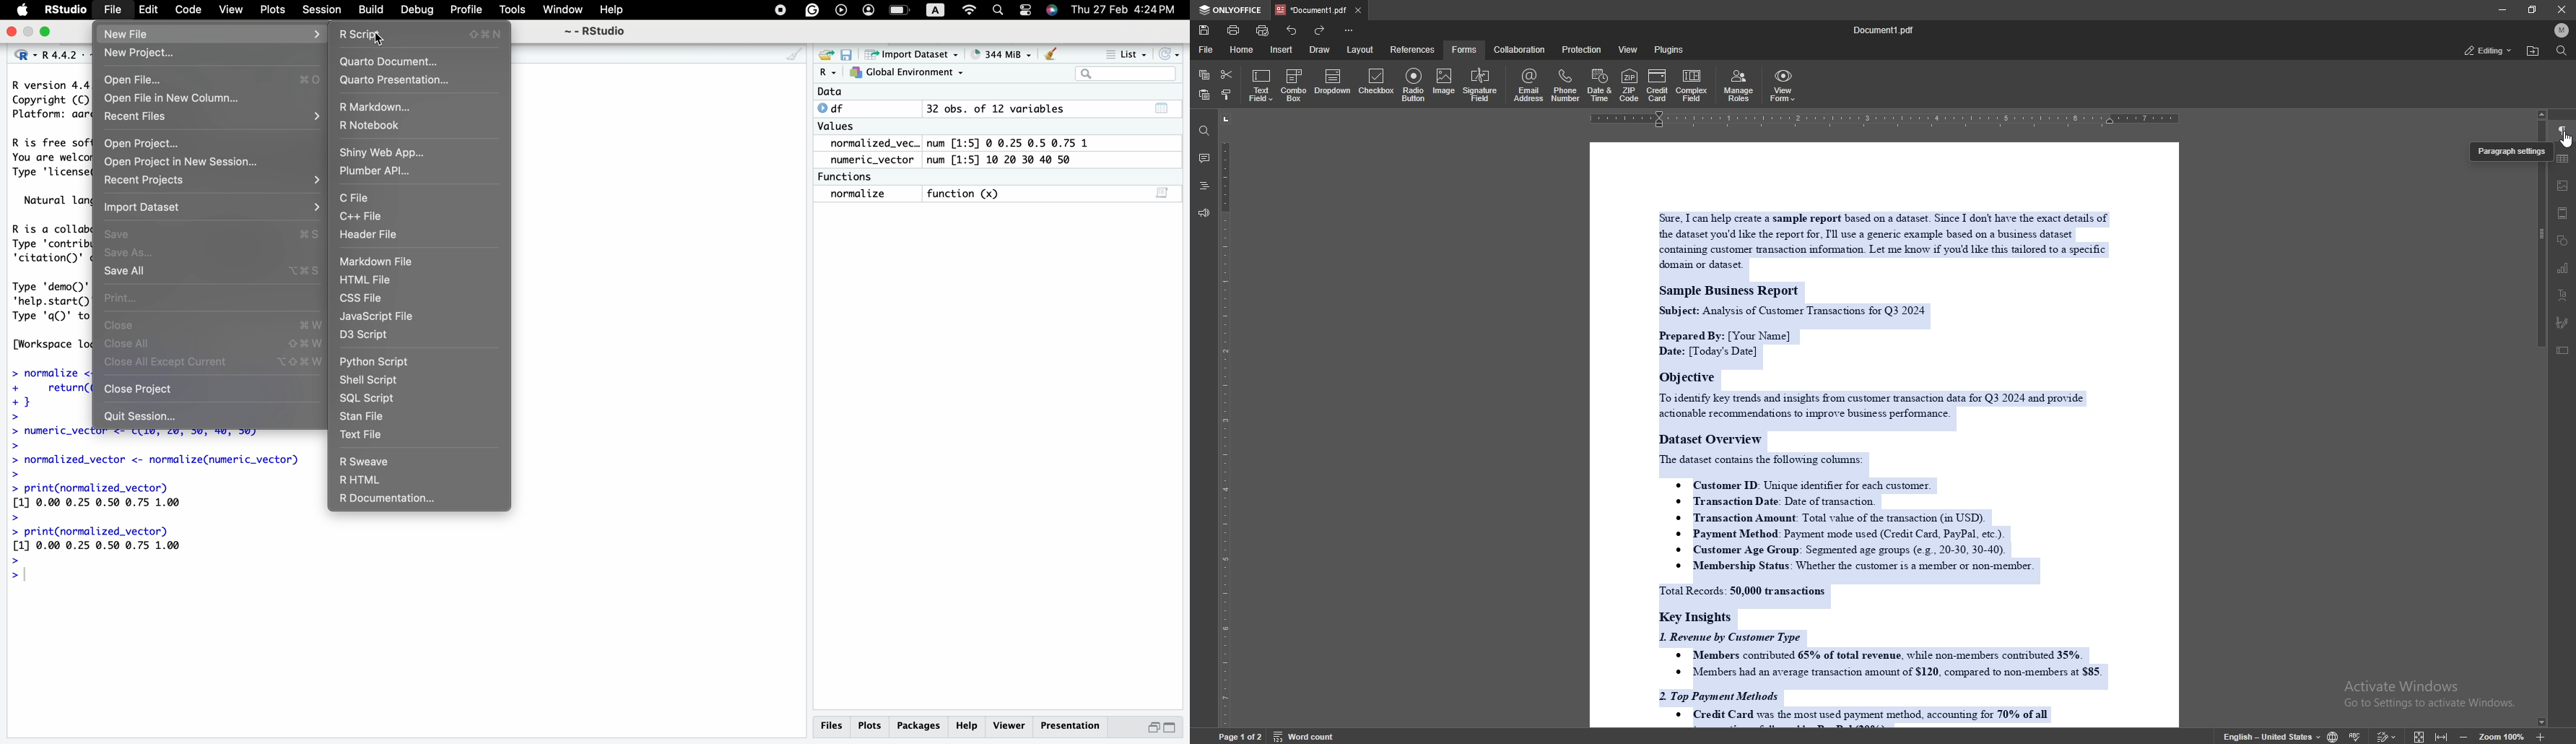  What do you see at coordinates (1204, 186) in the screenshot?
I see `headings` at bounding box center [1204, 186].